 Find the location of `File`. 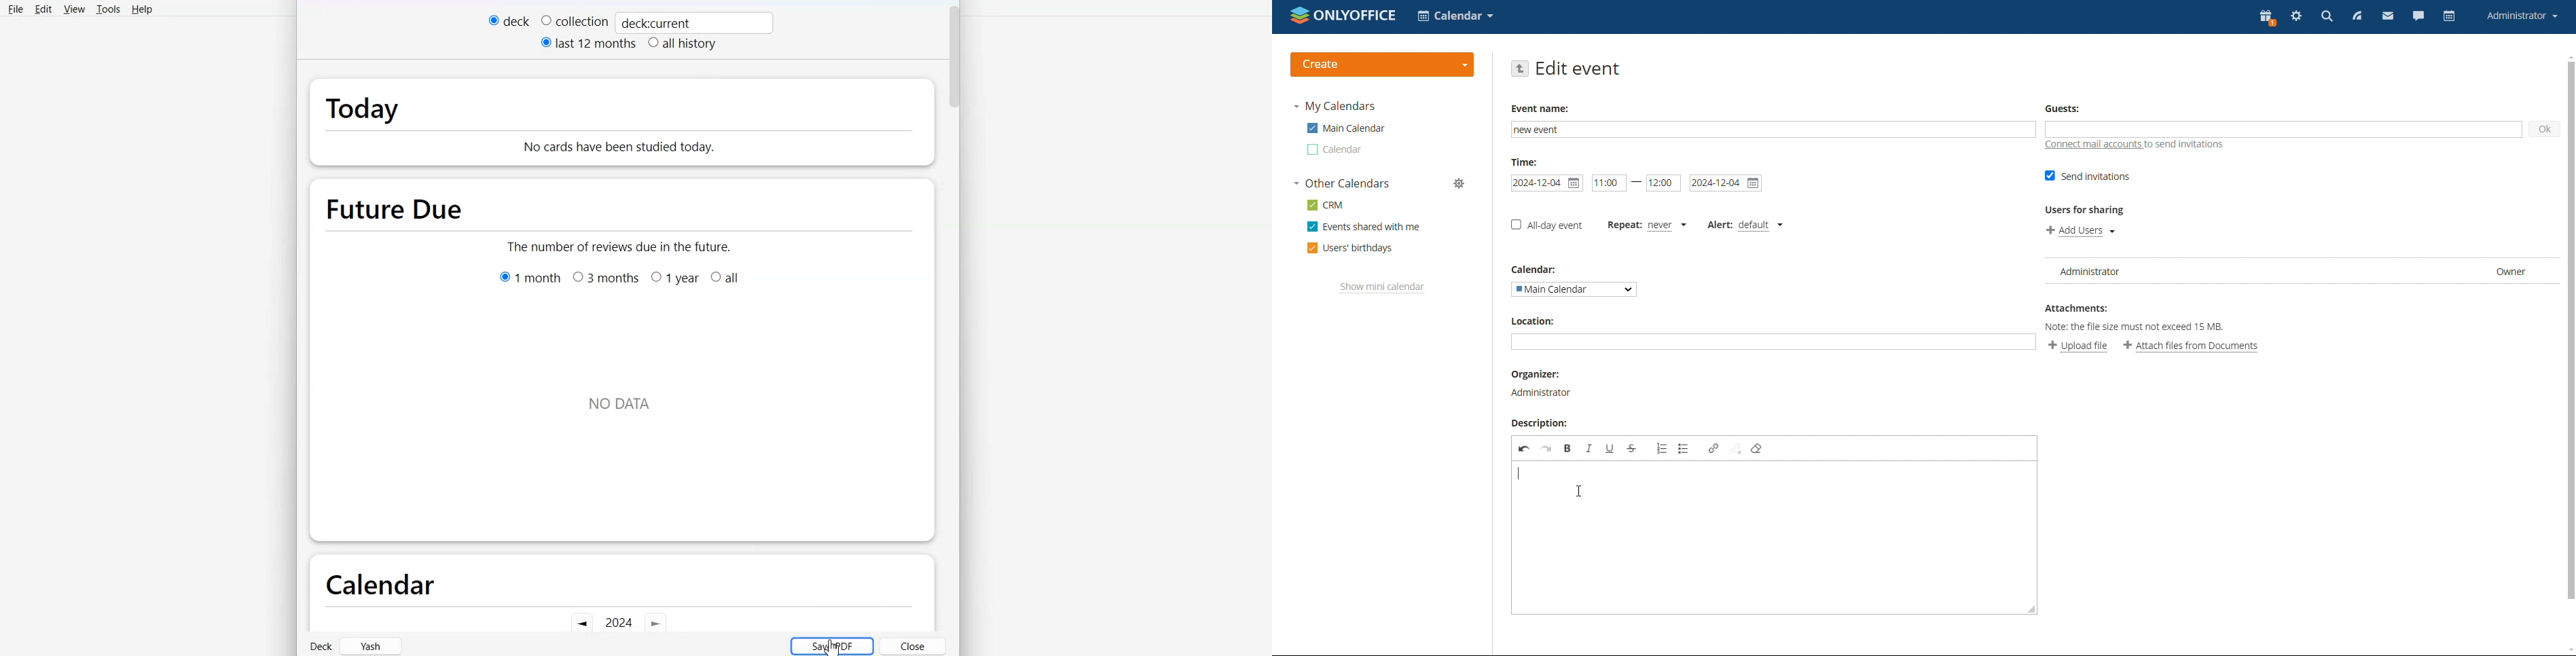

File is located at coordinates (15, 9).